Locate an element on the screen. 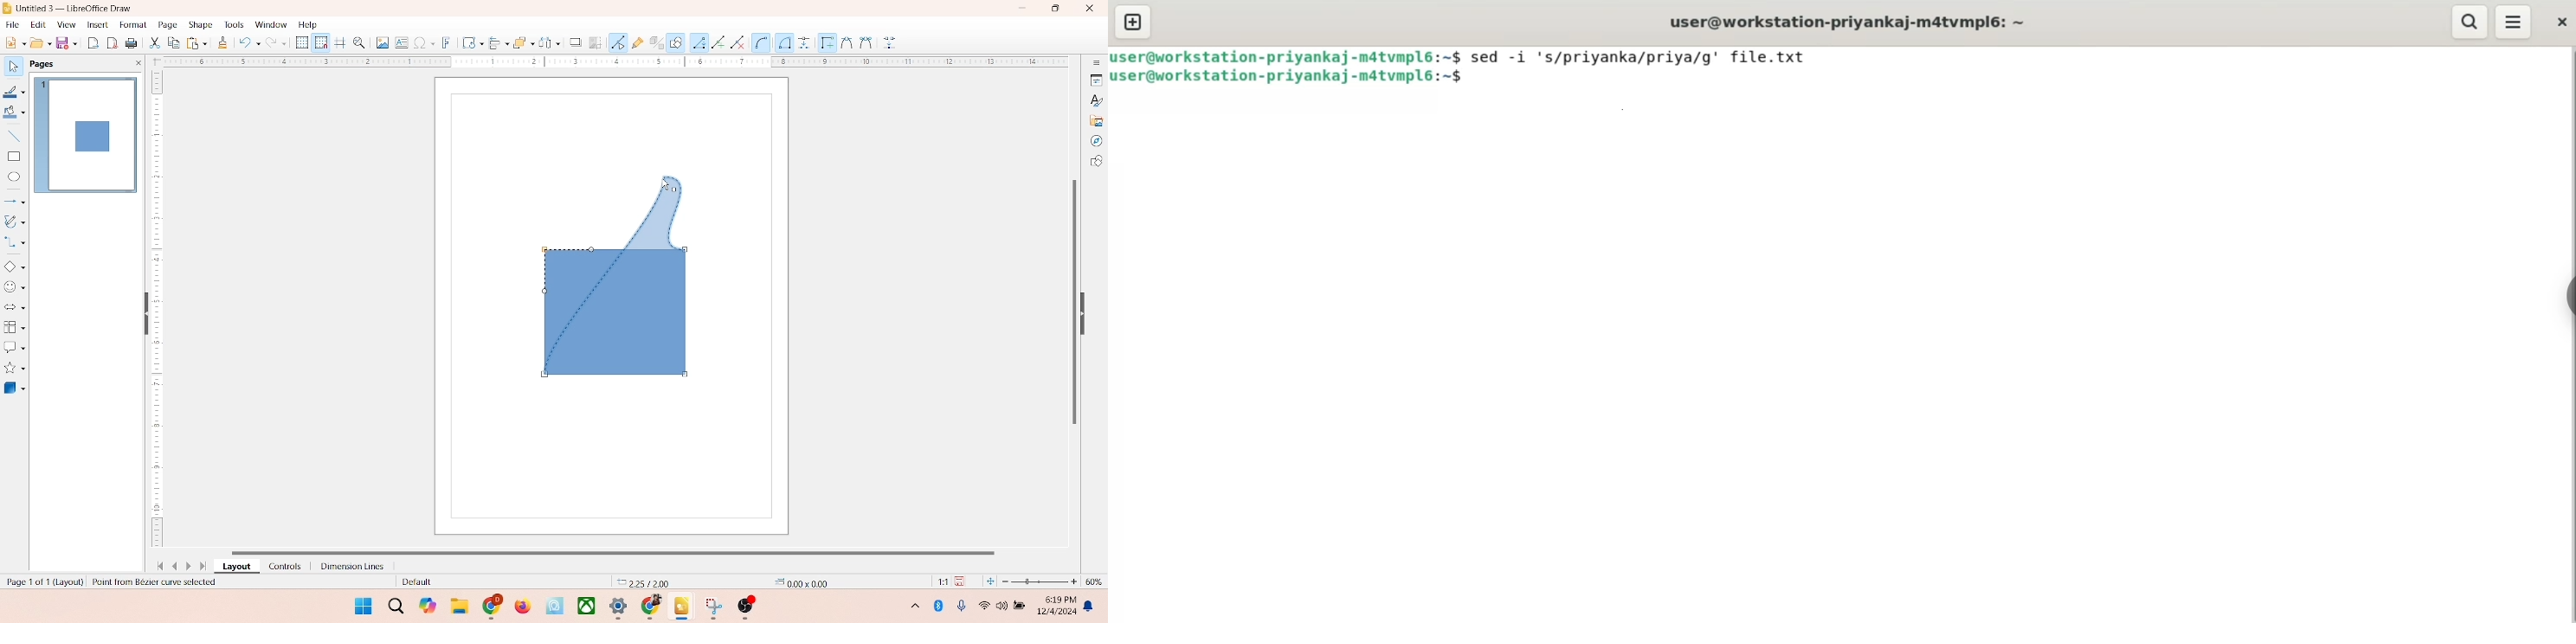  dimension lines is located at coordinates (348, 566).